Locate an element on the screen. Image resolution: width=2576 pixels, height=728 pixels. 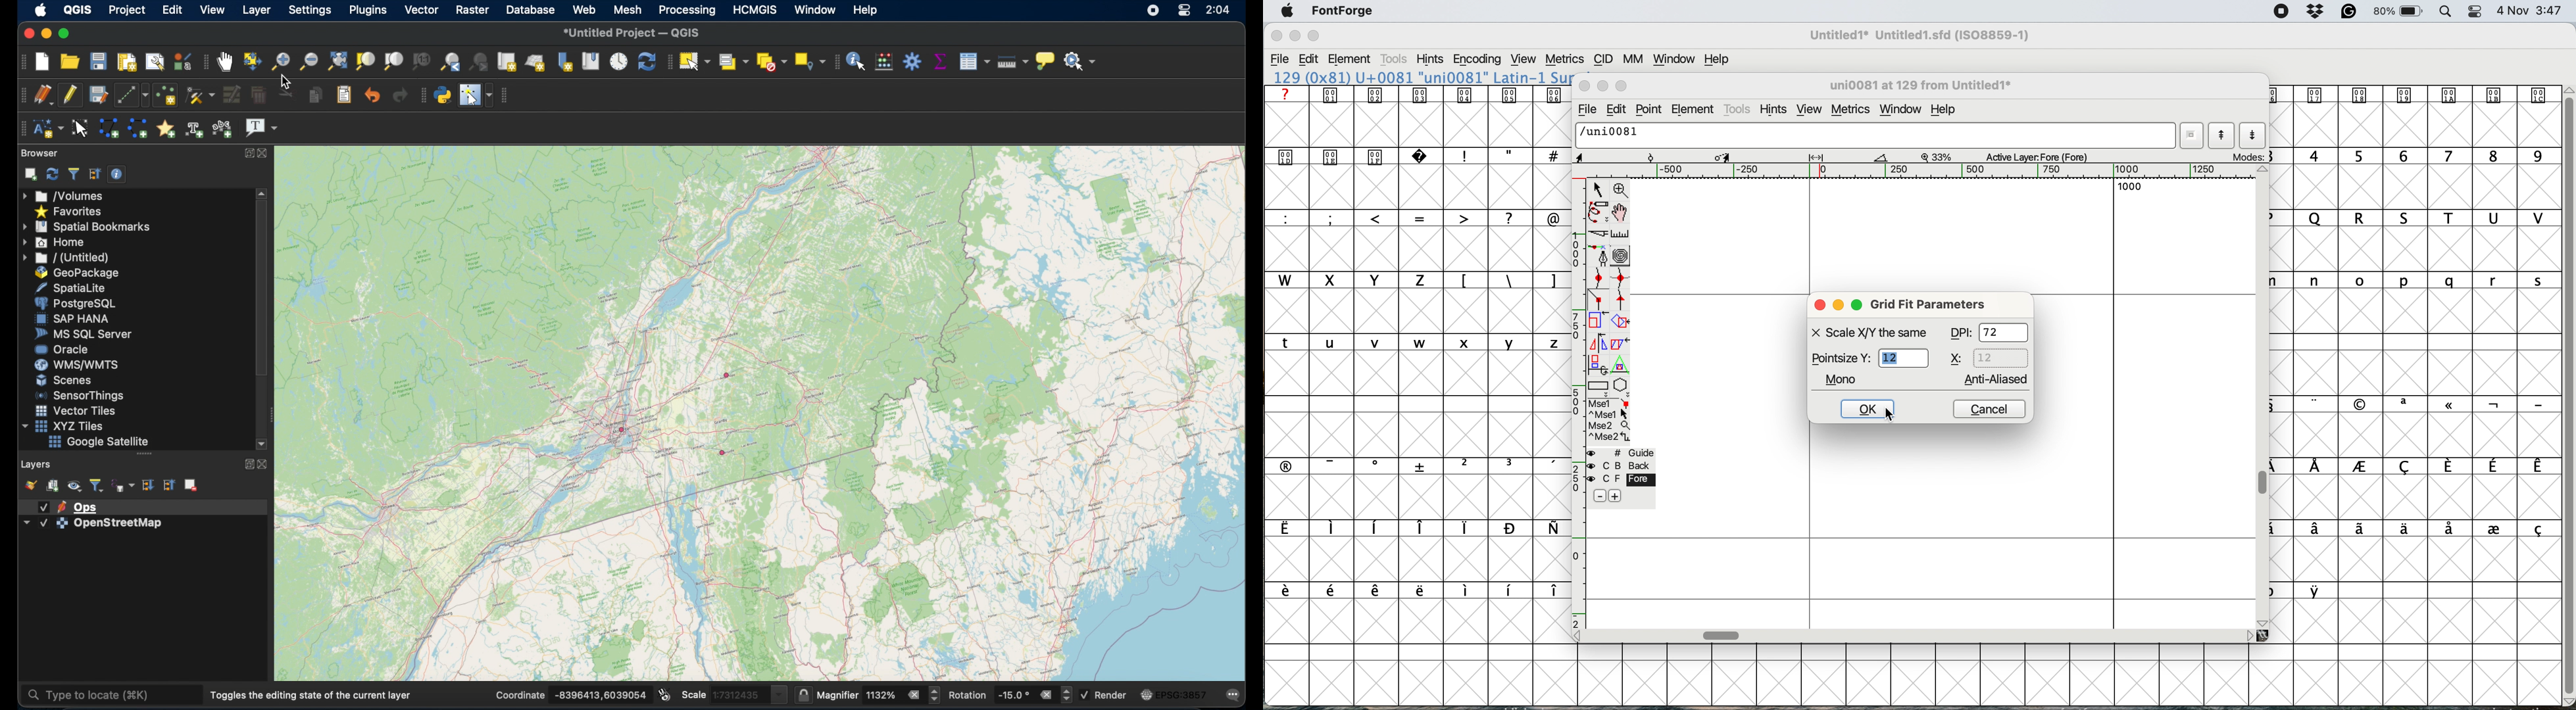
show previous letter is located at coordinates (2221, 136).